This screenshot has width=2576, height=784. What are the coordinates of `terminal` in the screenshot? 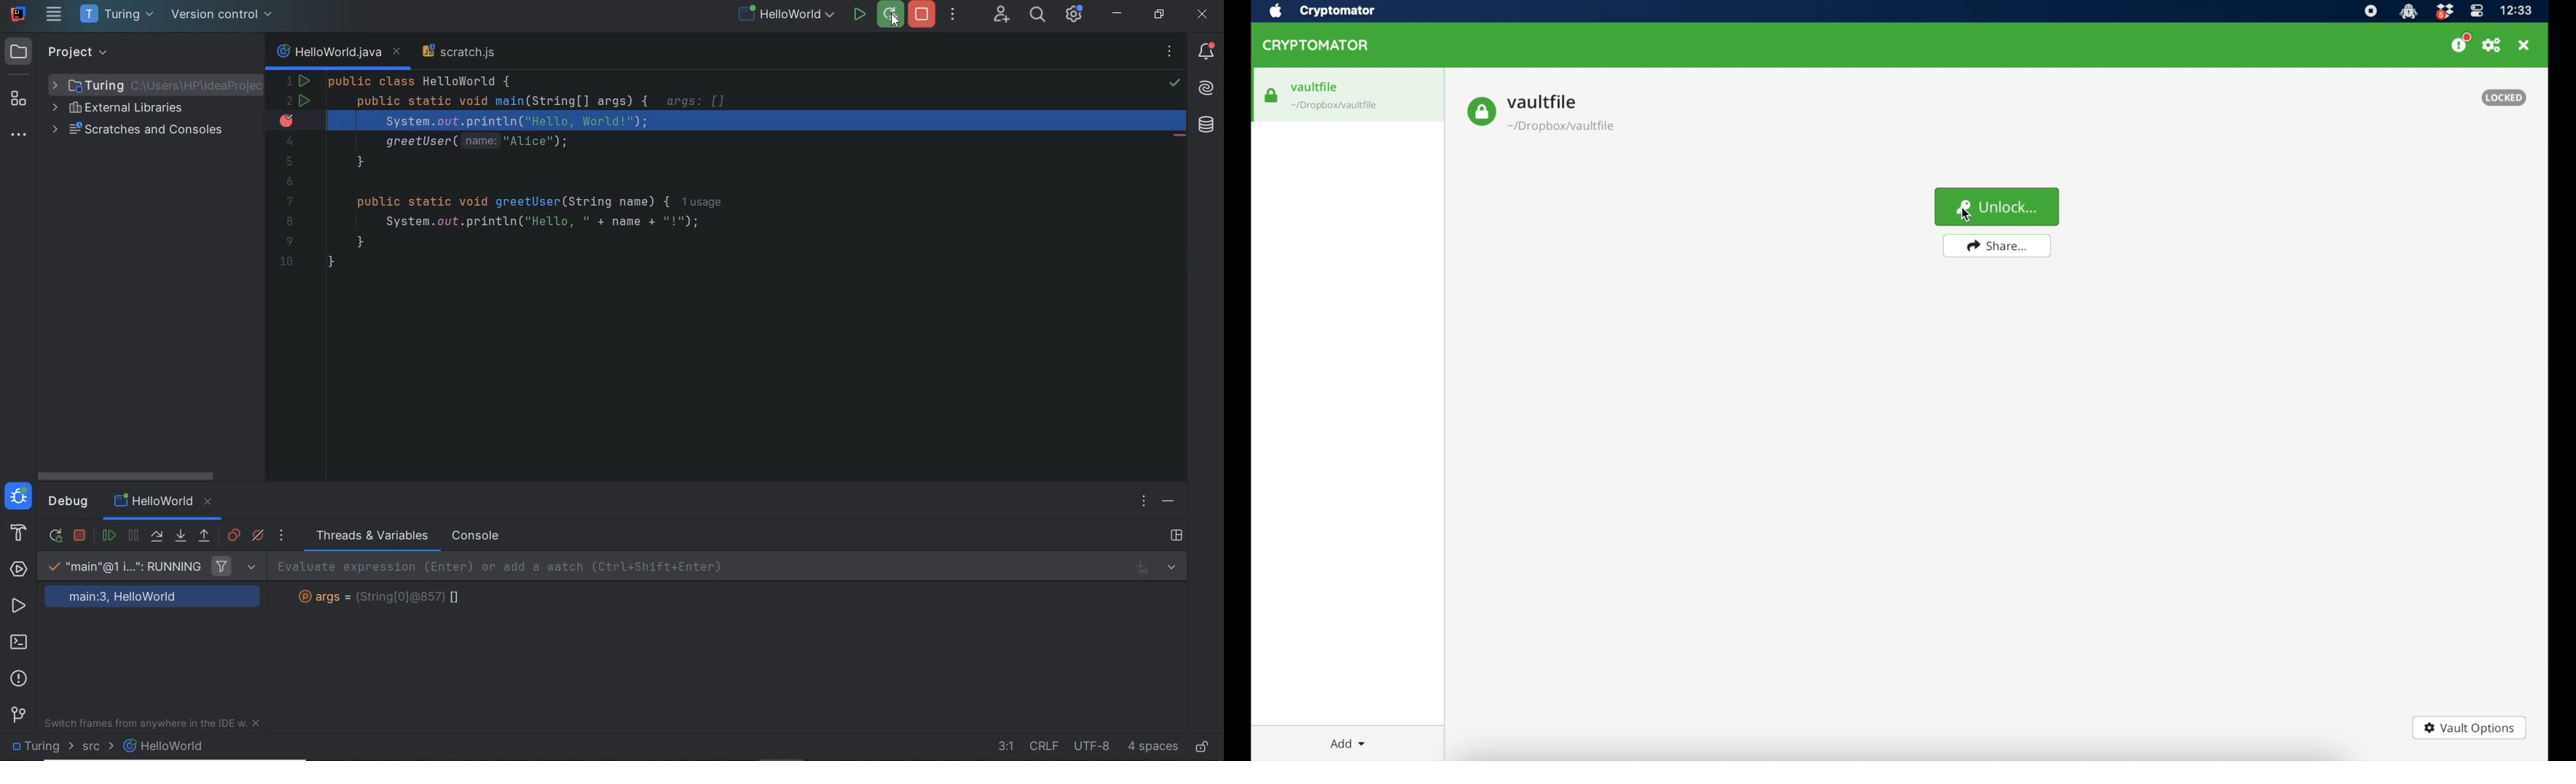 It's located at (21, 644).